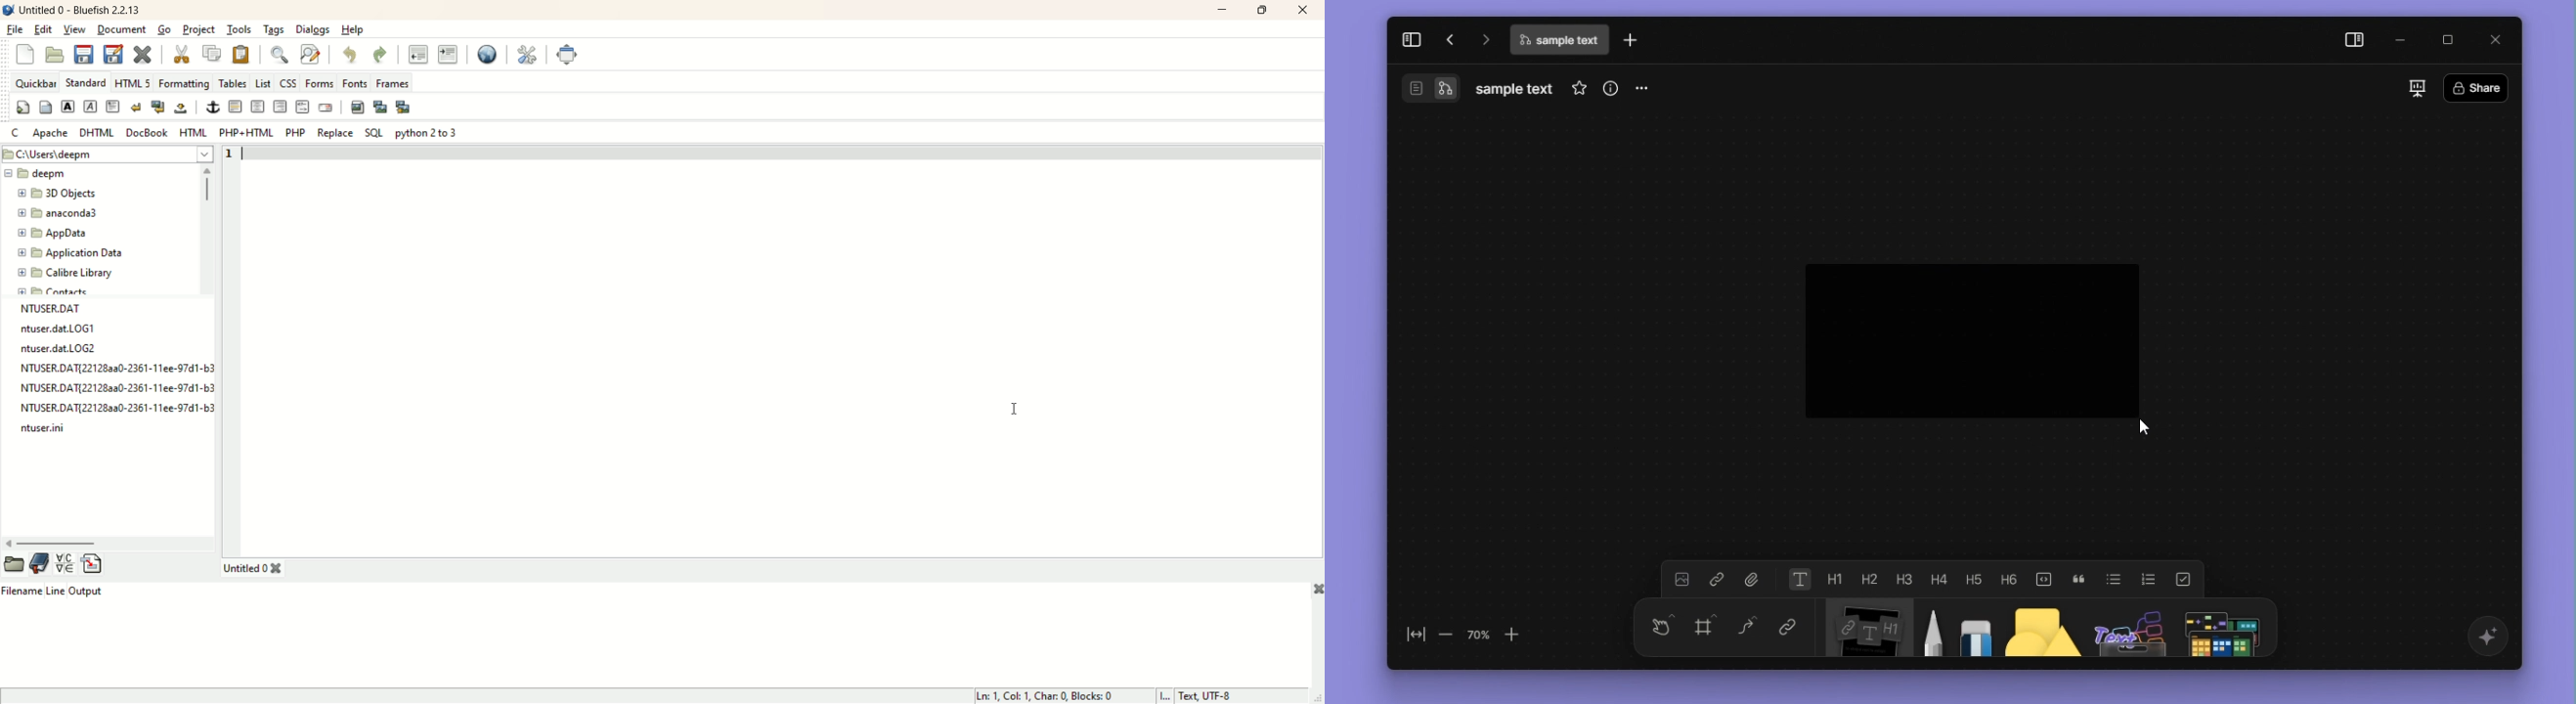  Describe the element at coordinates (163, 30) in the screenshot. I see `go` at that location.